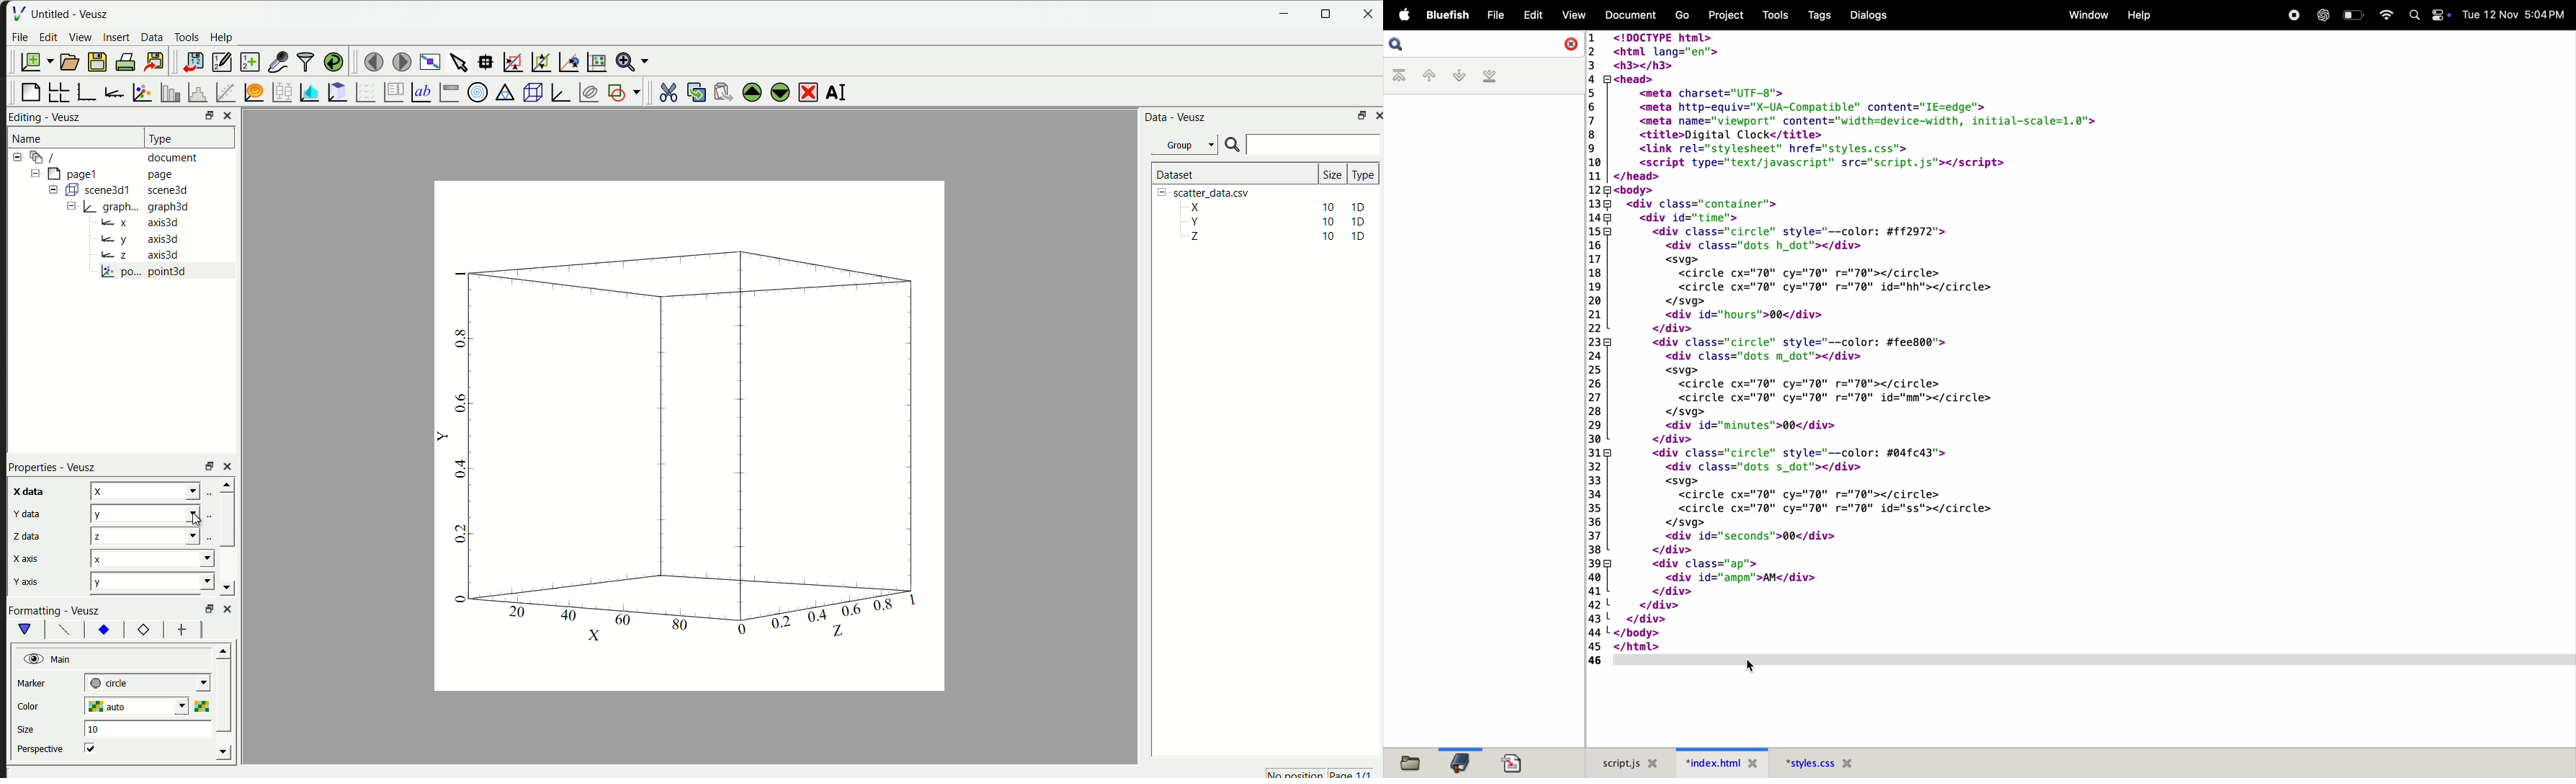 The height and width of the screenshot is (784, 2576). Describe the element at coordinates (1398, 75) in the screenshot. I see `first bookmark` at that location.